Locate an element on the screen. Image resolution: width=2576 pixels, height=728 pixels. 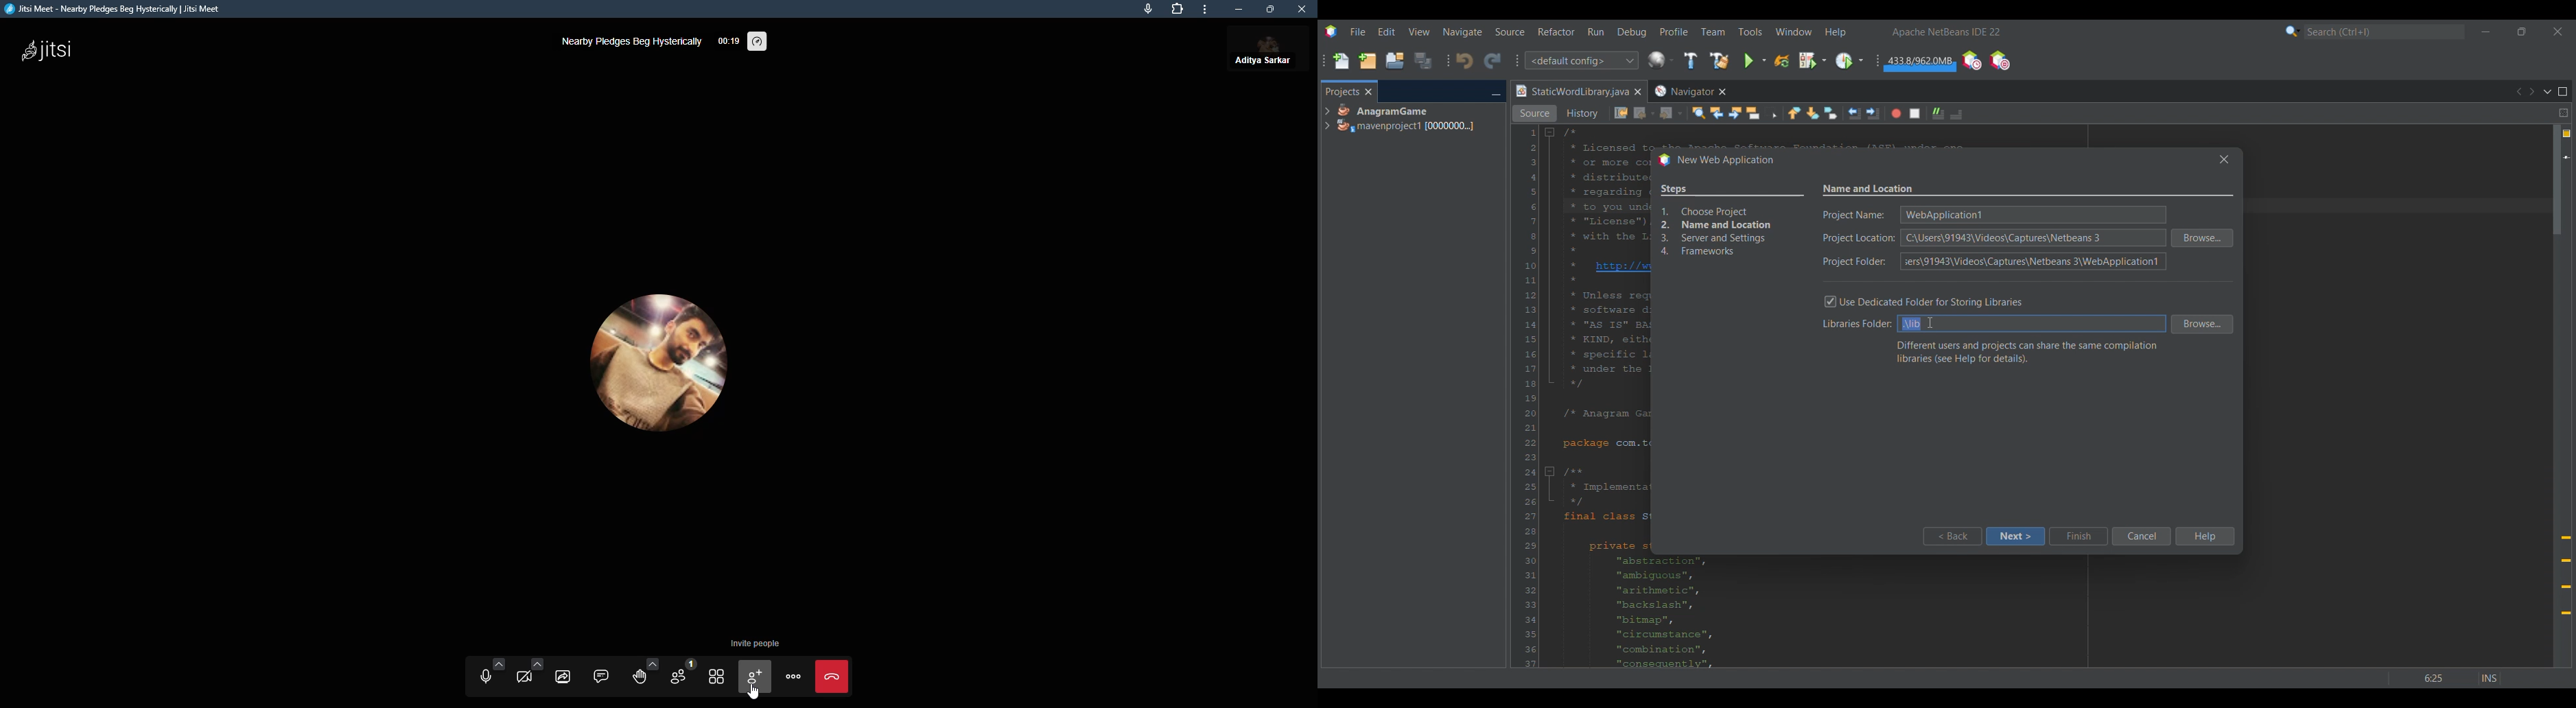
Reload is located at coordinates (1782, 61).